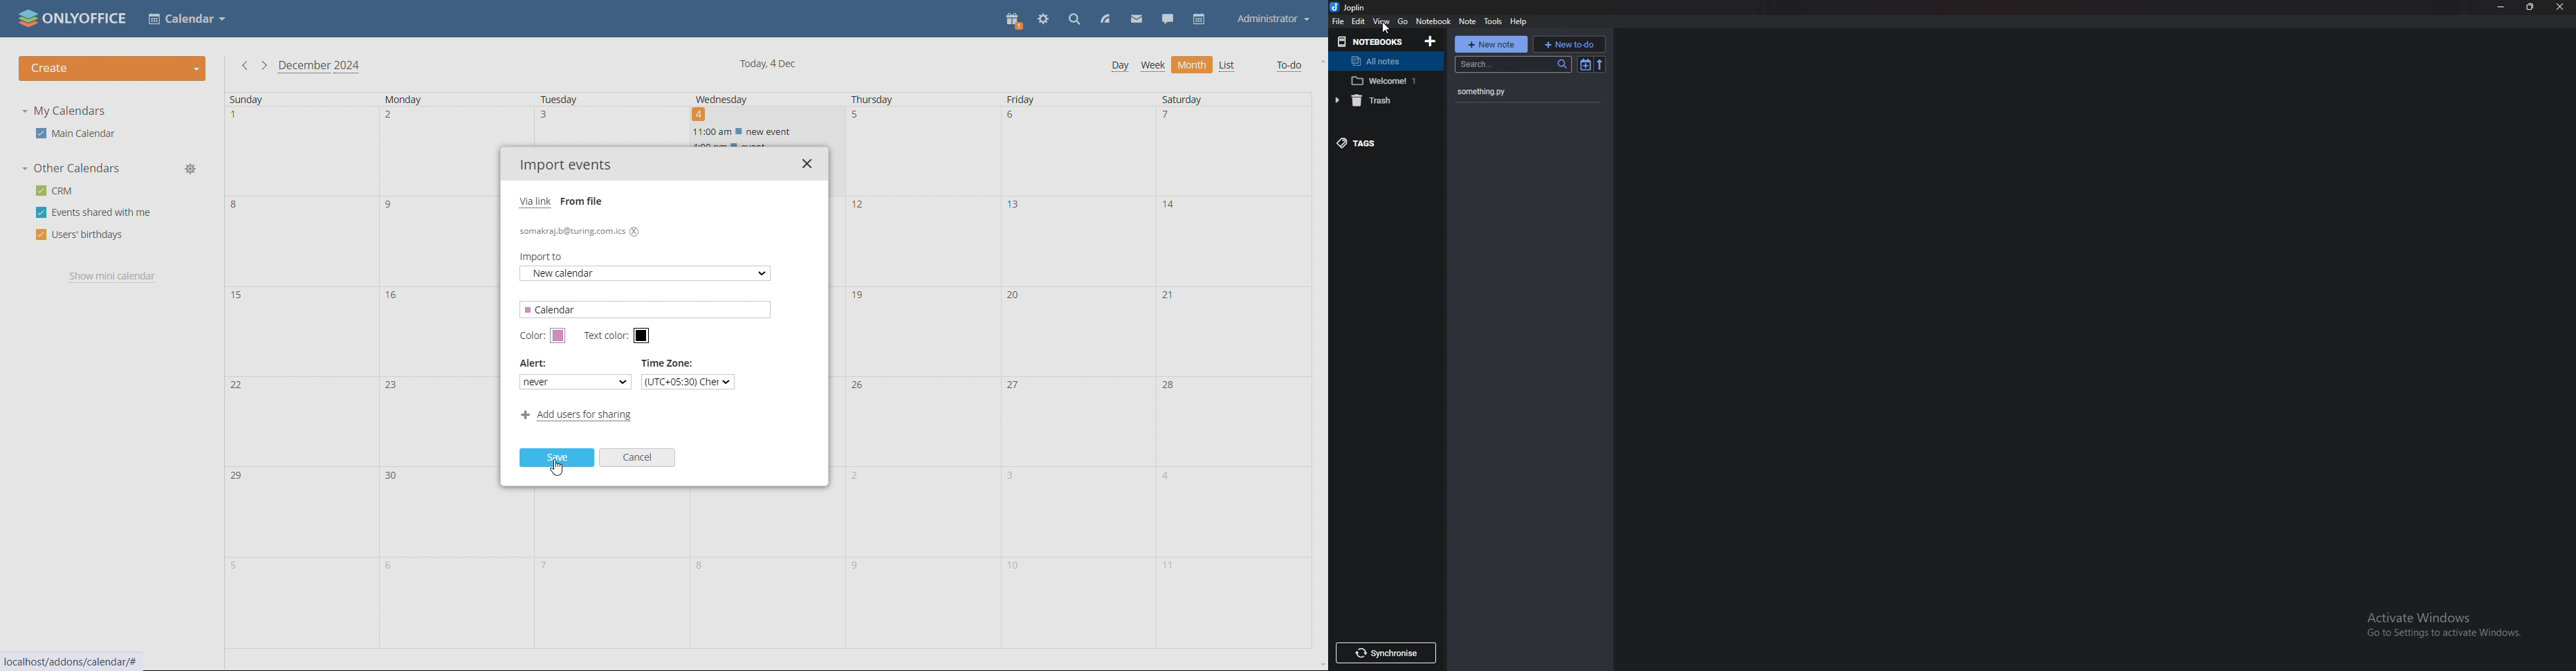 This screenshot has height=672, width=2576. Describe the element at coordinates (1359, 21) in the screenshot. I see `Edit` at that location.